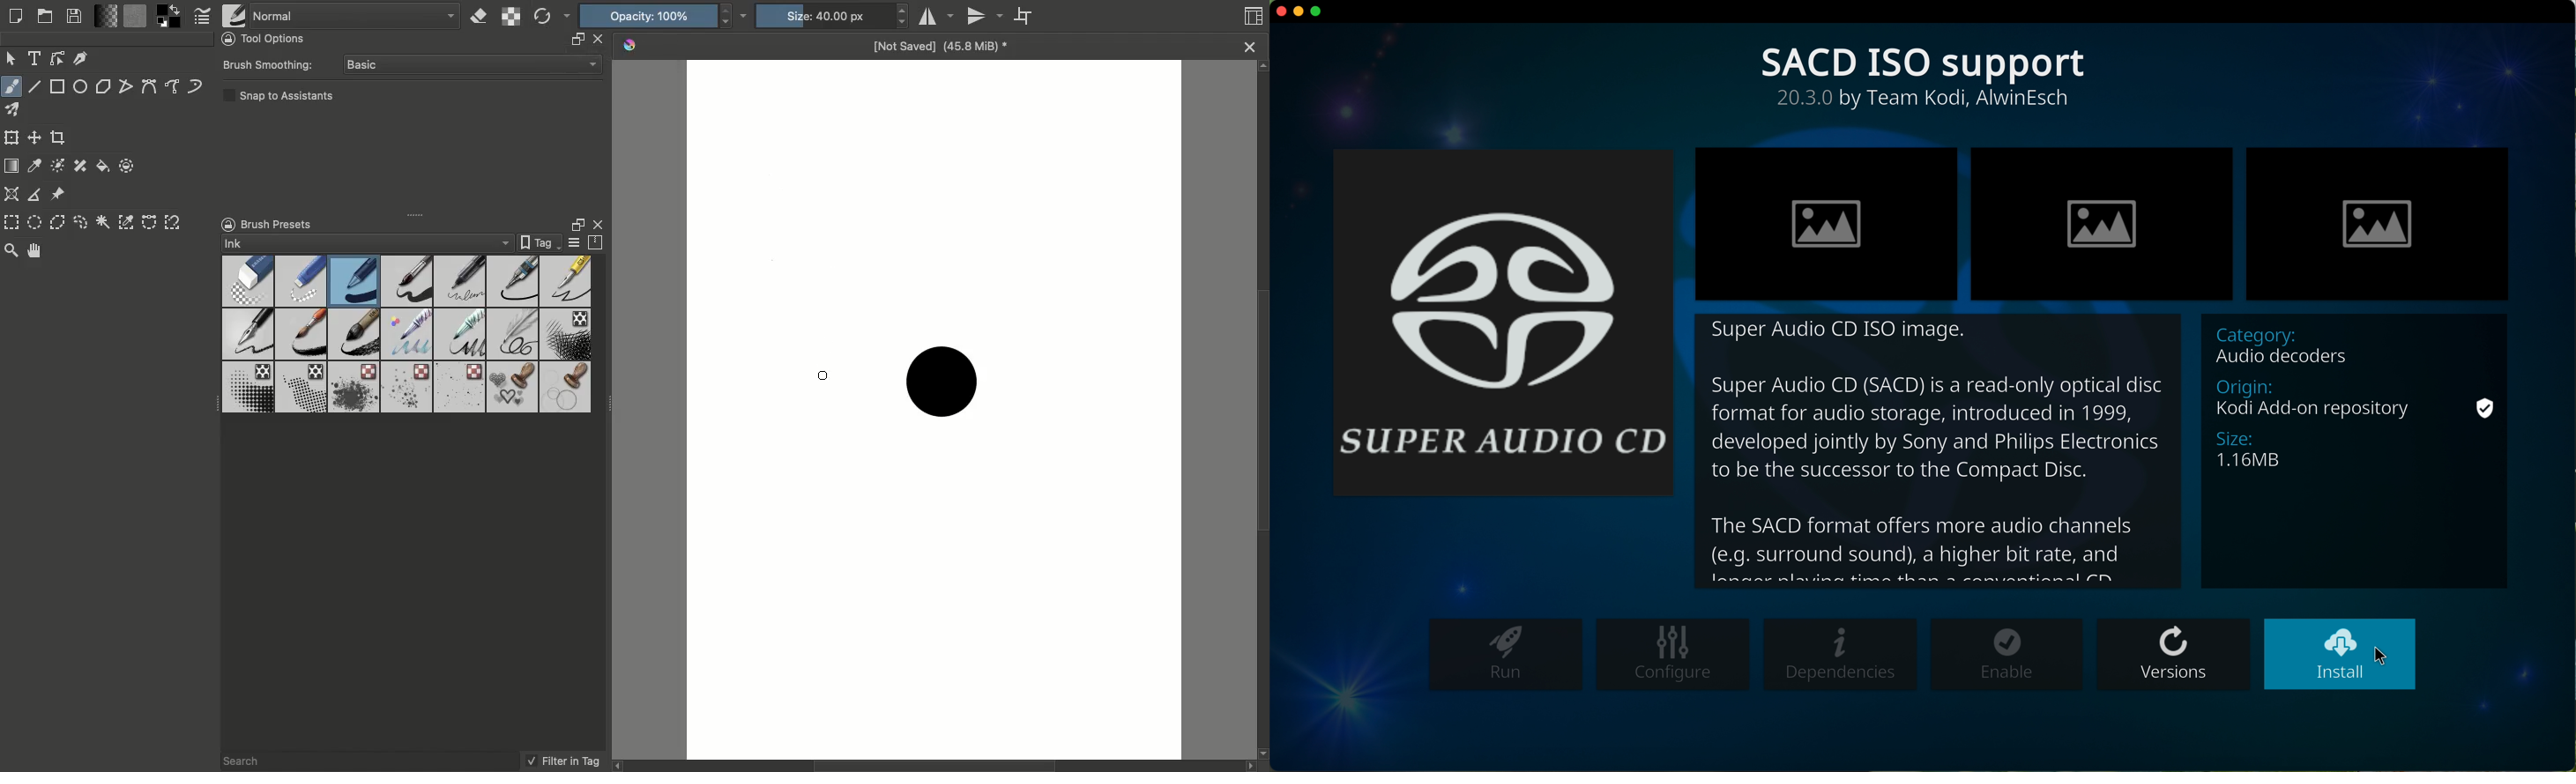 The image size is (2576, 784). Describe the element at coordinates (1842, 655) in the screenshot. I see `dependencies` at that location.